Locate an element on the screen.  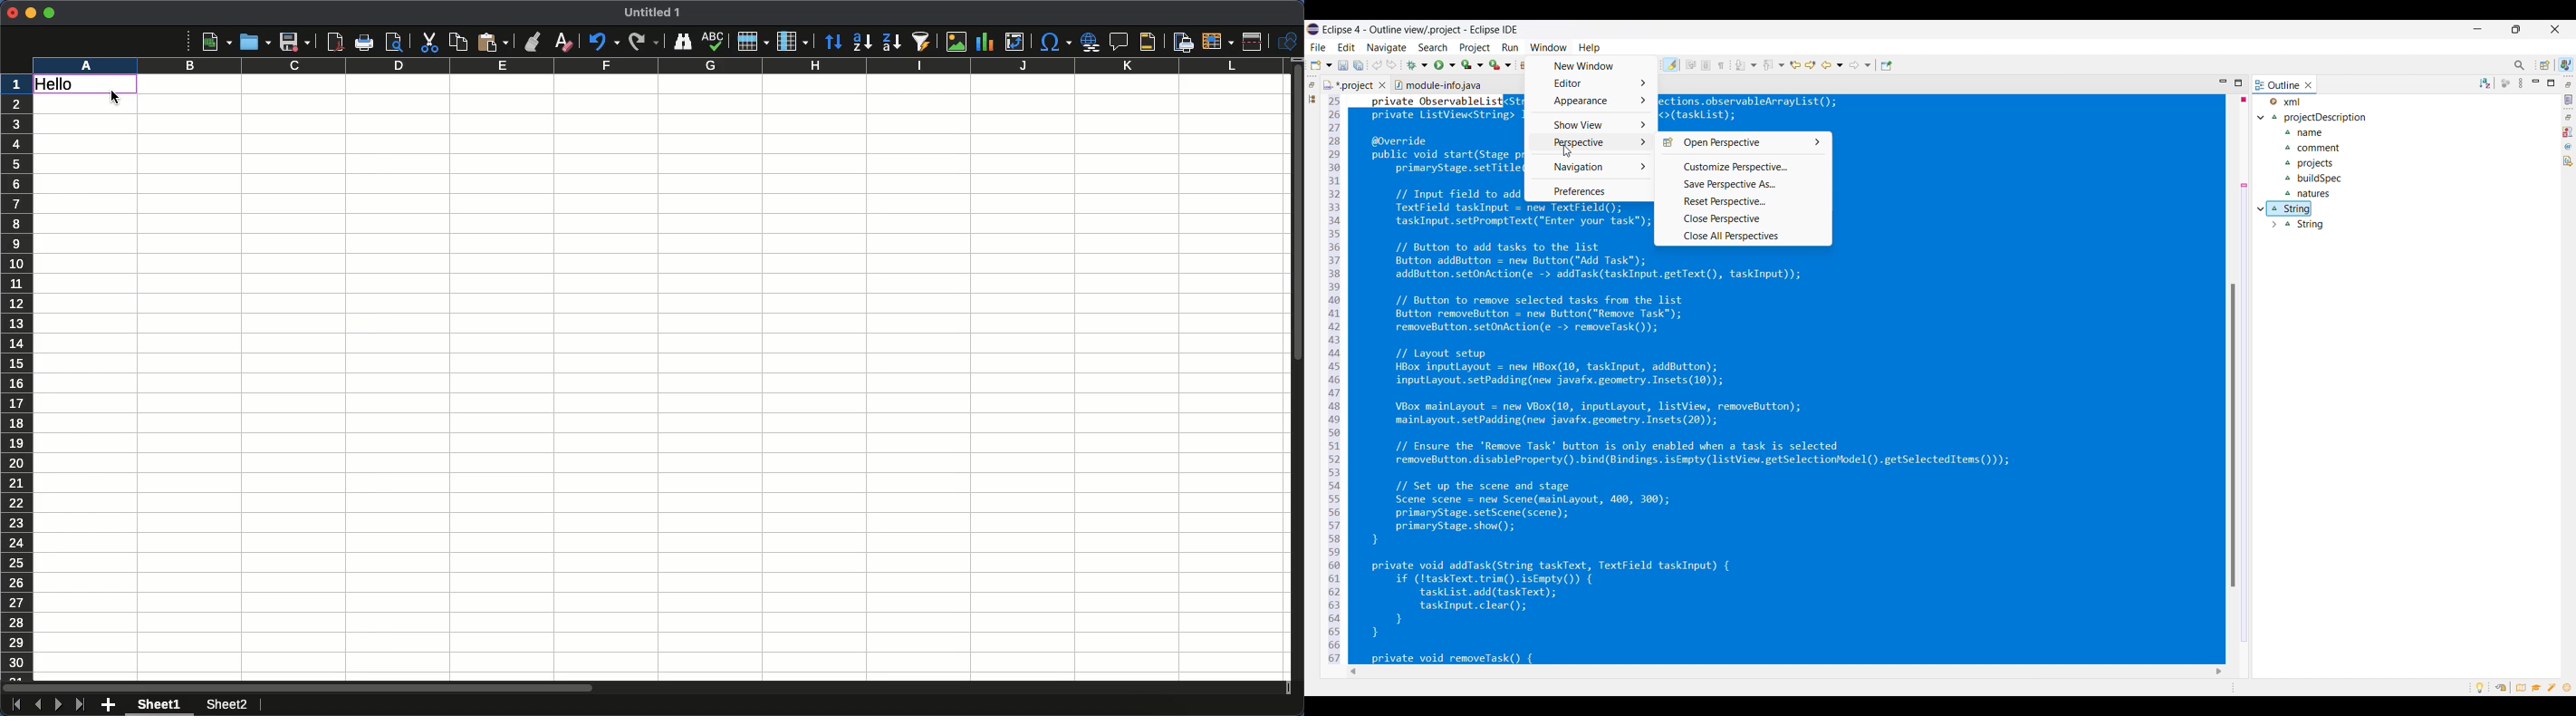
Define print area is located at coordinates (1182, 43).